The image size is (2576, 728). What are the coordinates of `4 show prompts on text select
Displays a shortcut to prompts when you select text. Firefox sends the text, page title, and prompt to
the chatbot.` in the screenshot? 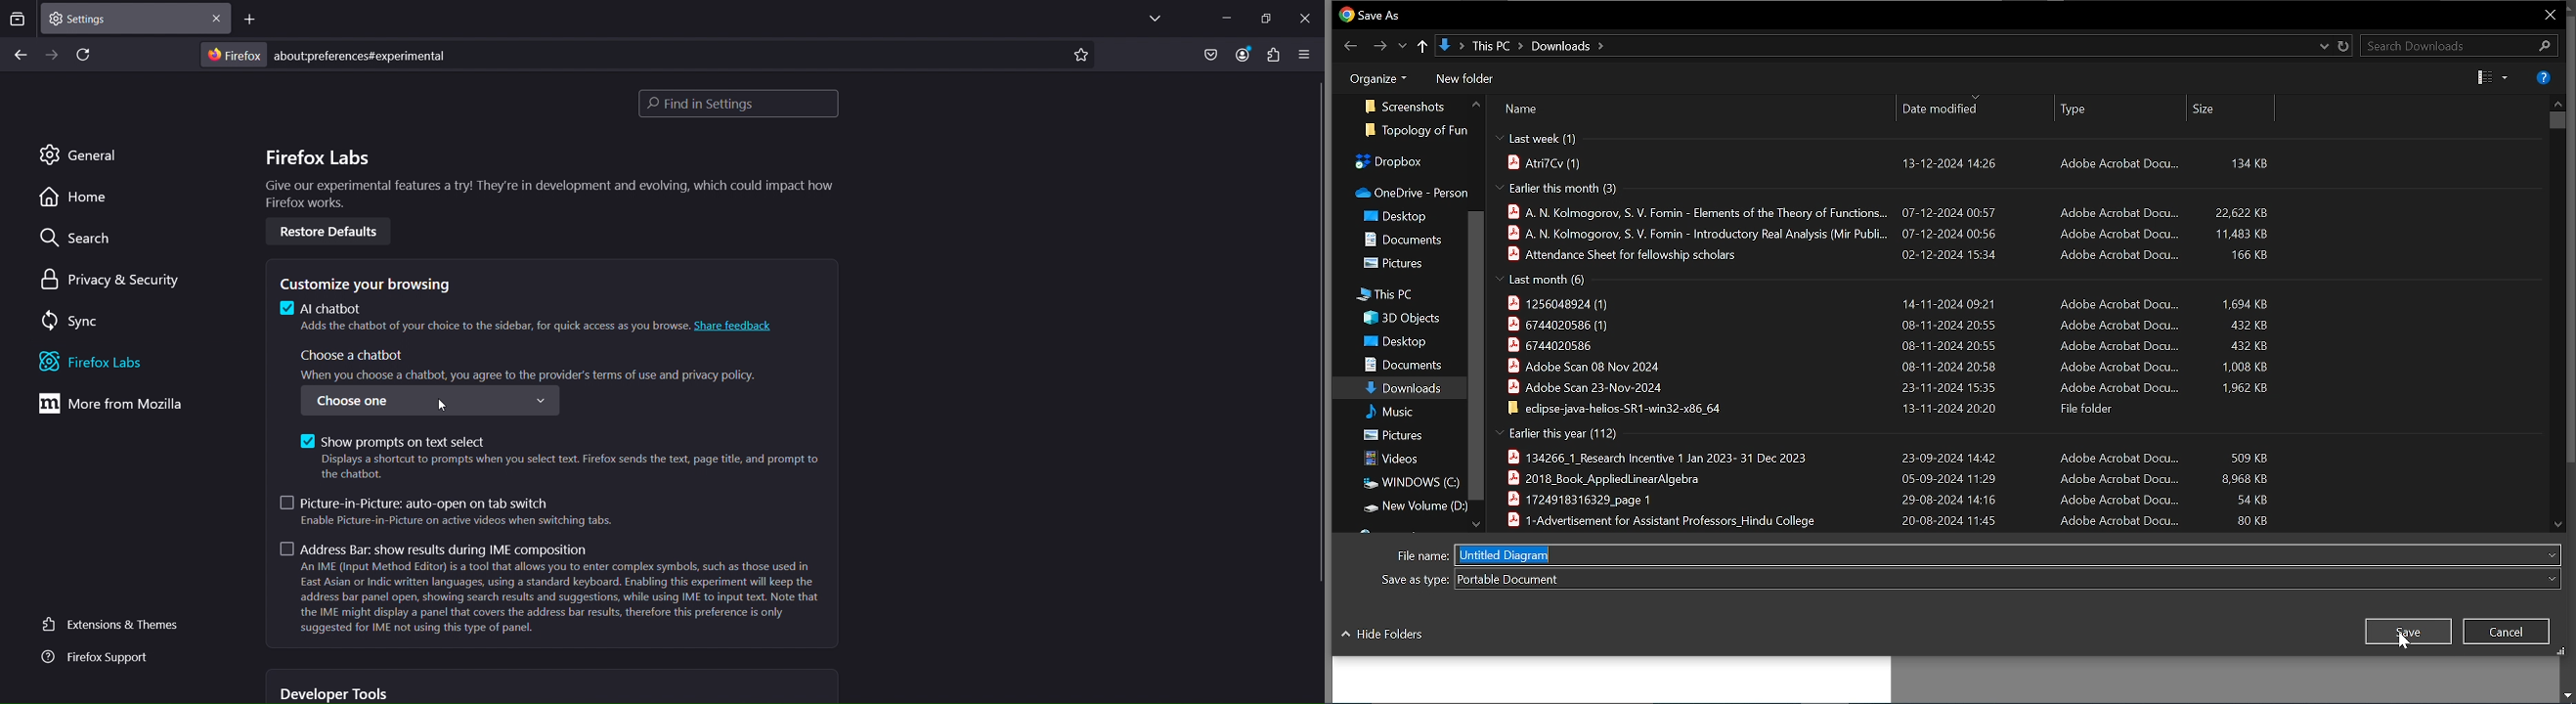 It's located at (558, 453).